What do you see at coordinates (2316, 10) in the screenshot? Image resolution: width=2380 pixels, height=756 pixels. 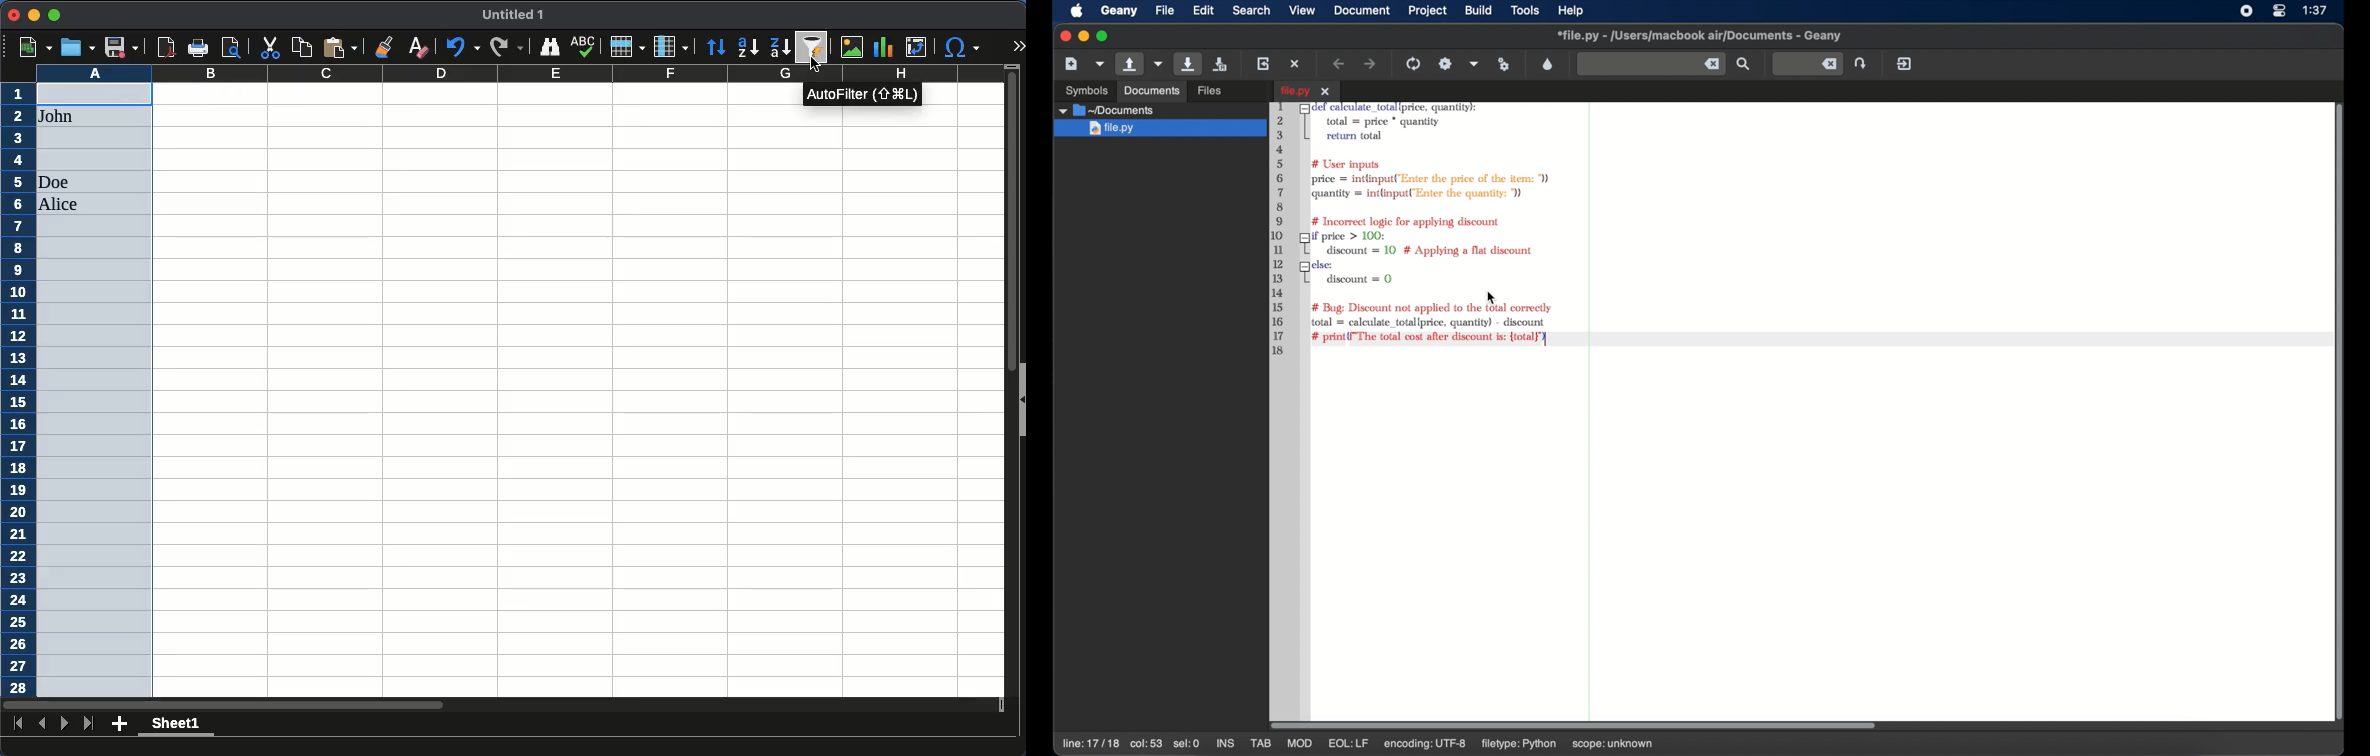 I see `time` at bounding box center [2316, 10].